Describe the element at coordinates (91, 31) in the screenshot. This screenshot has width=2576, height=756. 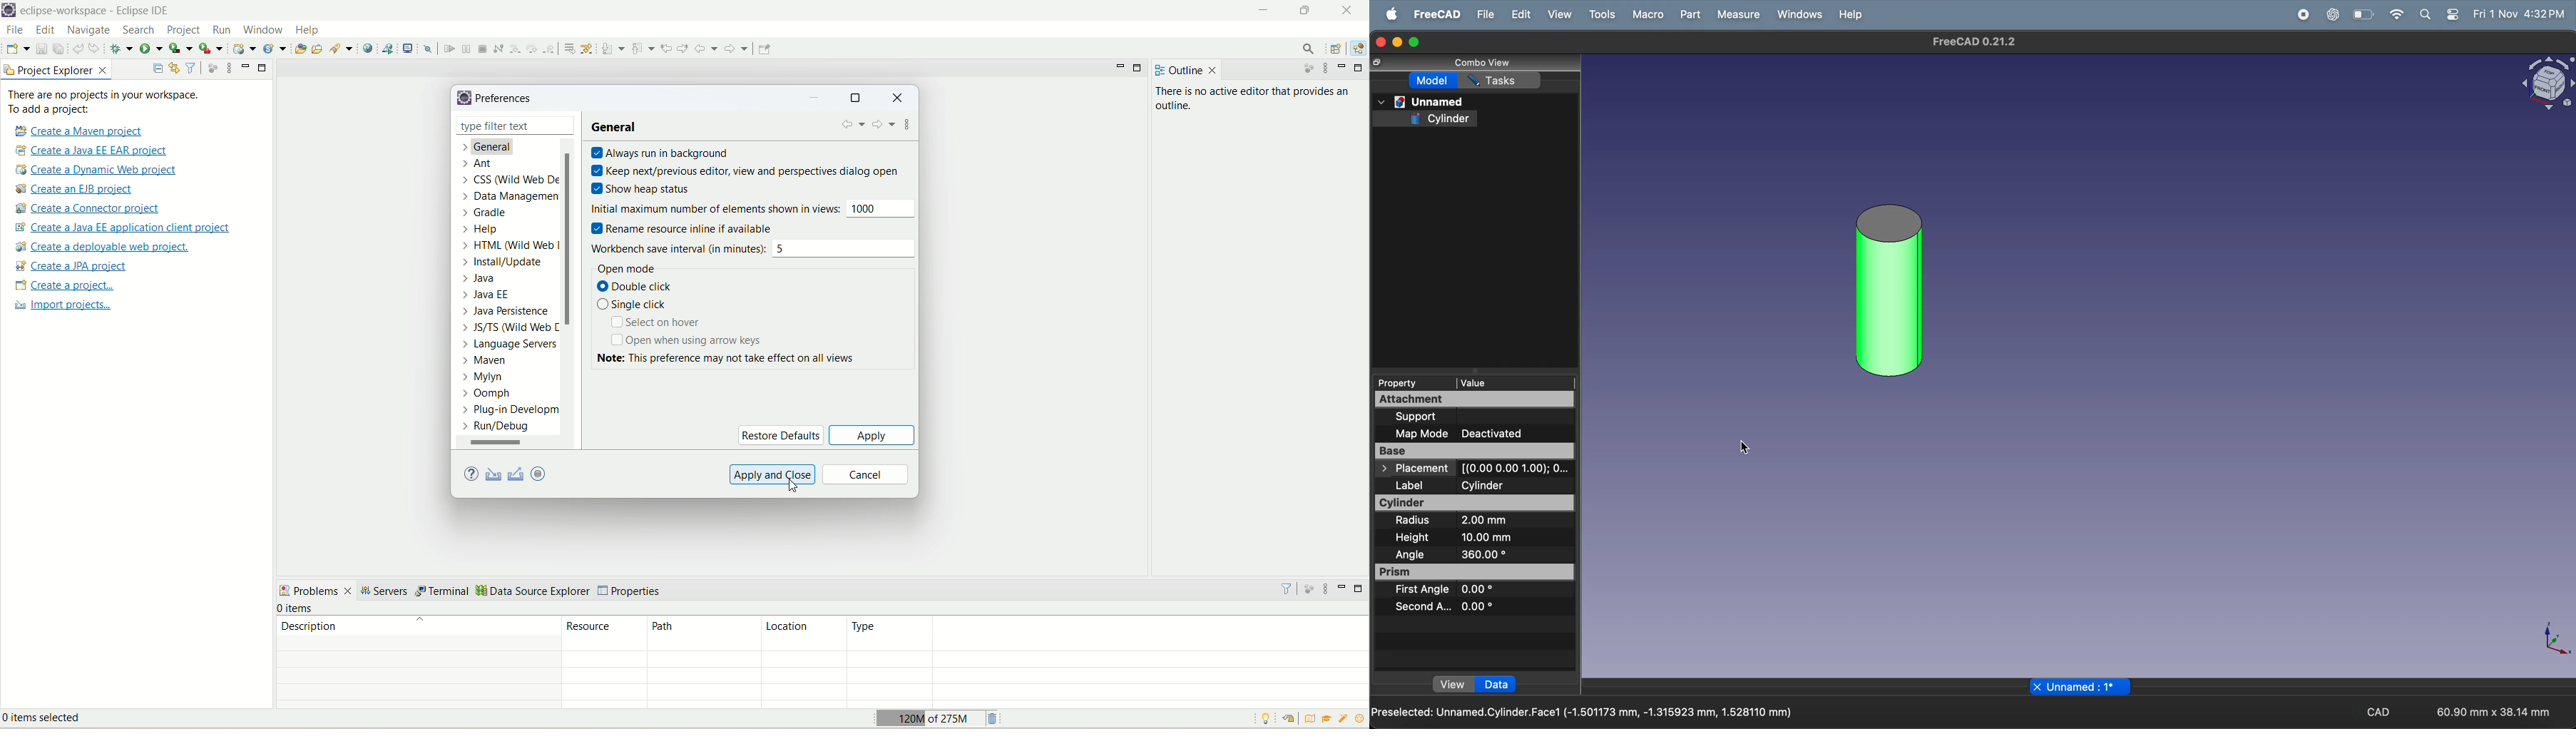
I see `navigate` at that location.